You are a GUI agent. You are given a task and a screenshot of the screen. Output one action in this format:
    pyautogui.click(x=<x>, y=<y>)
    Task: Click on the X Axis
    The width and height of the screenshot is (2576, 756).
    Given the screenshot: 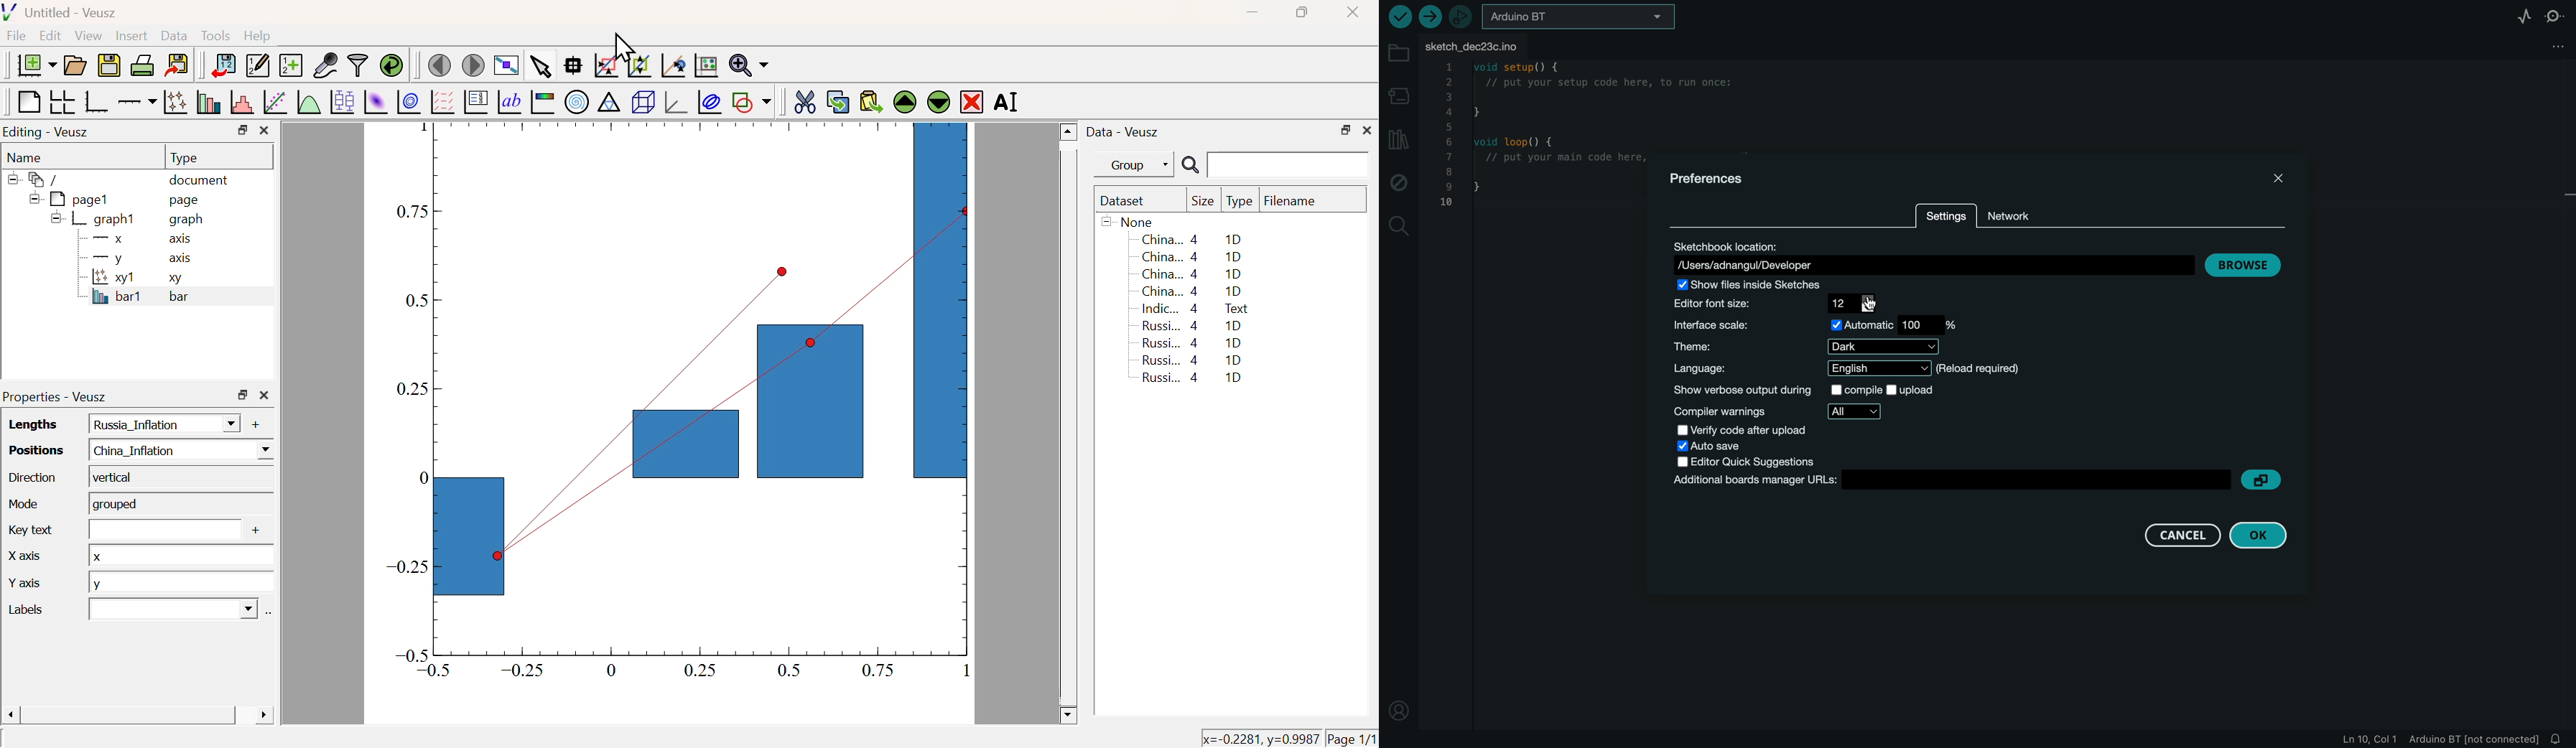 What is the action you would take?
    pyautogui.click(x=36, y=559)
    